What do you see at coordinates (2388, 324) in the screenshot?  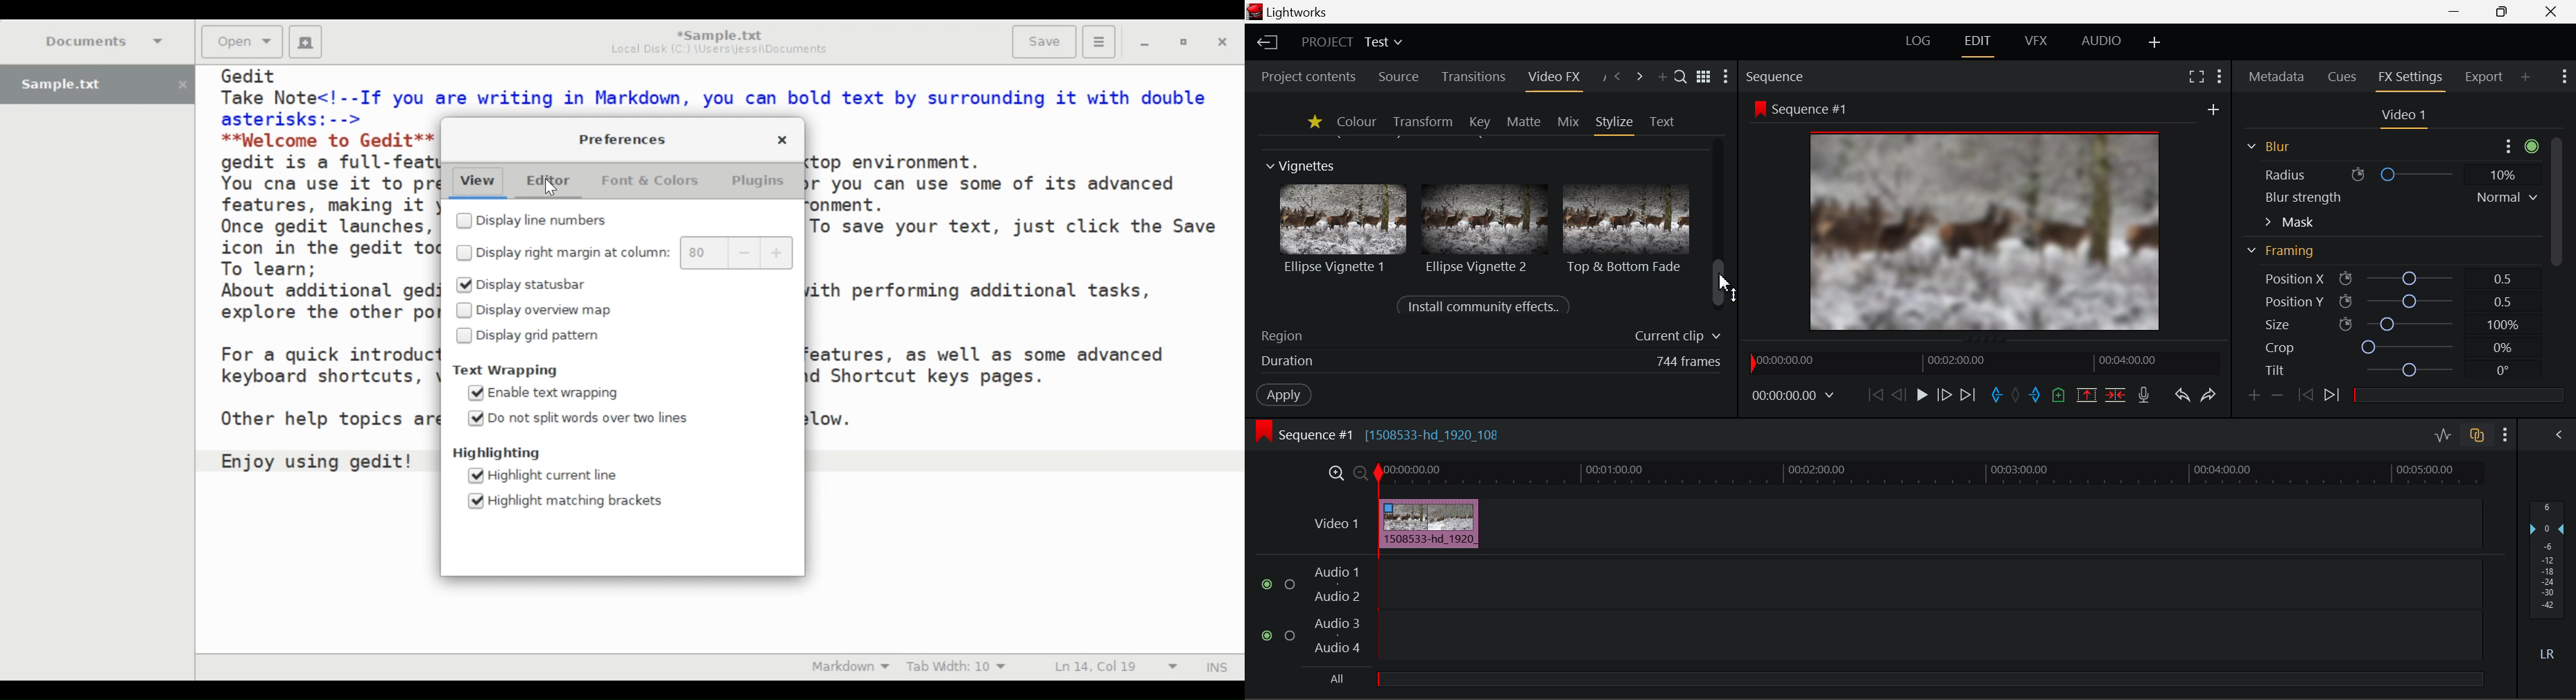 I see `Size` at bounding box center [2388, 324].